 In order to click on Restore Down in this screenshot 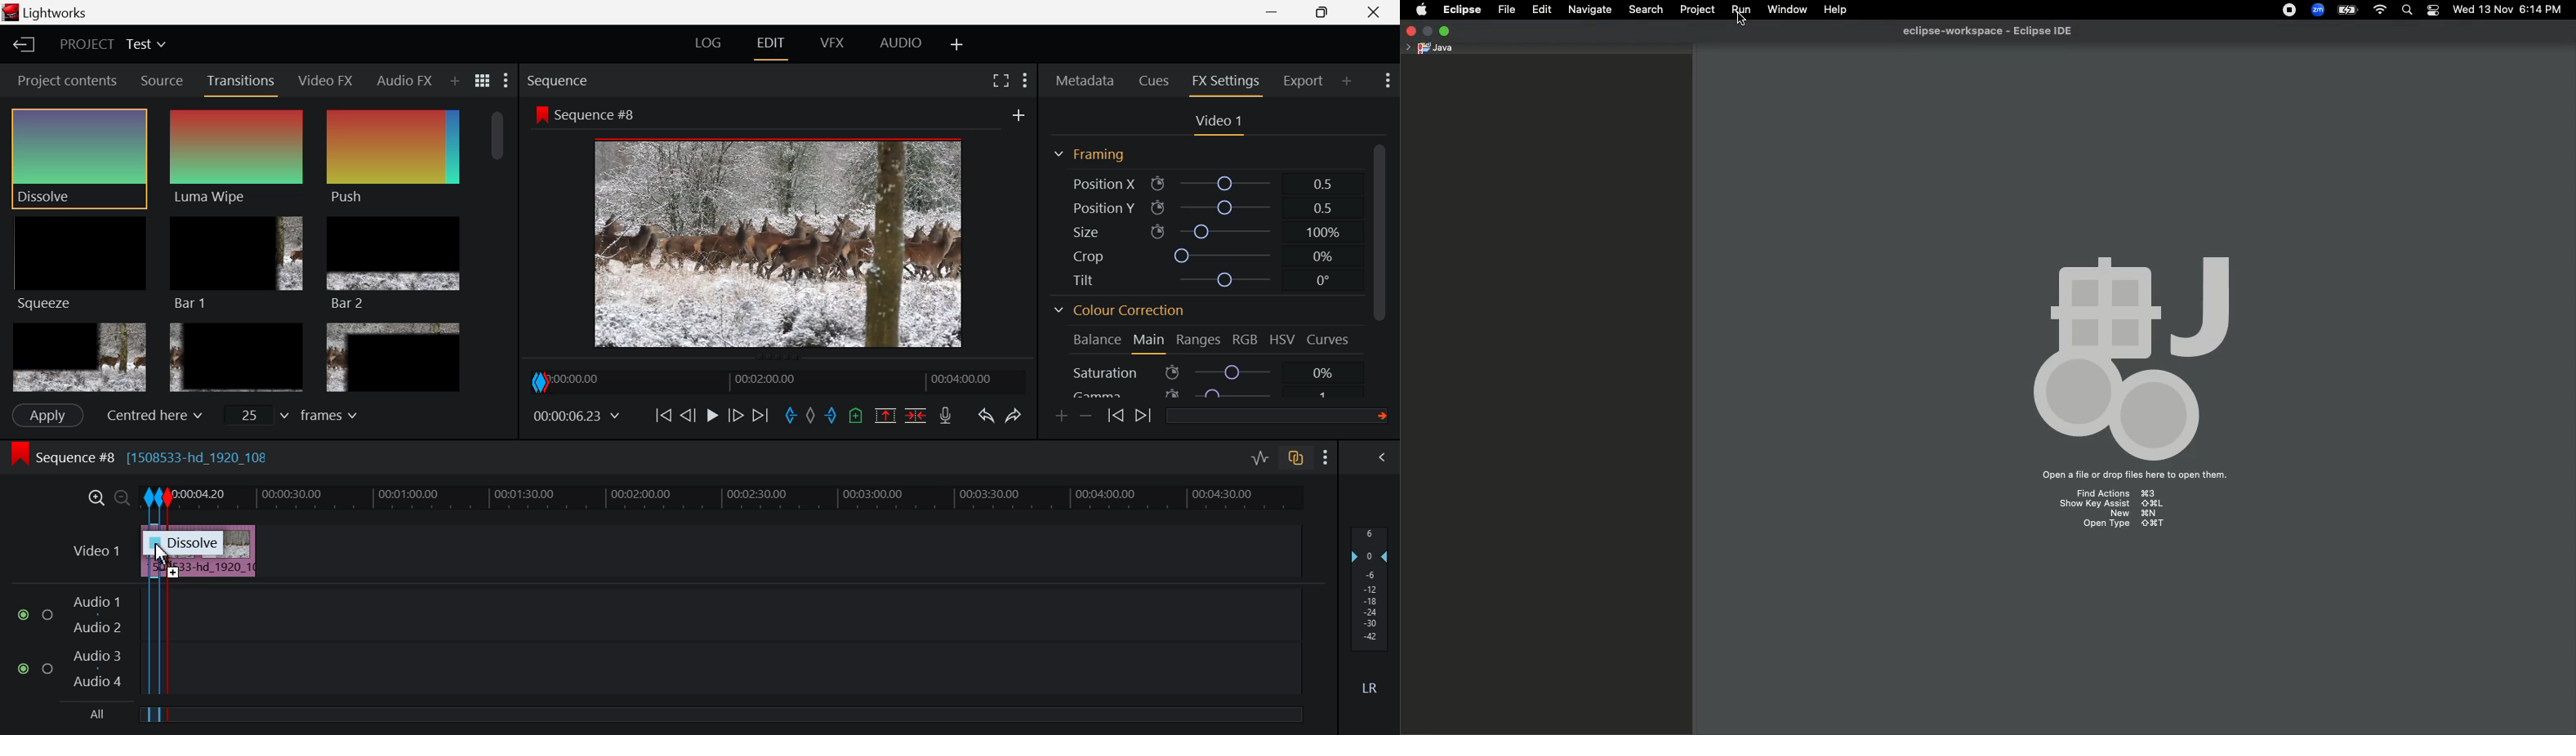, I will do `click(1276, 12)`.